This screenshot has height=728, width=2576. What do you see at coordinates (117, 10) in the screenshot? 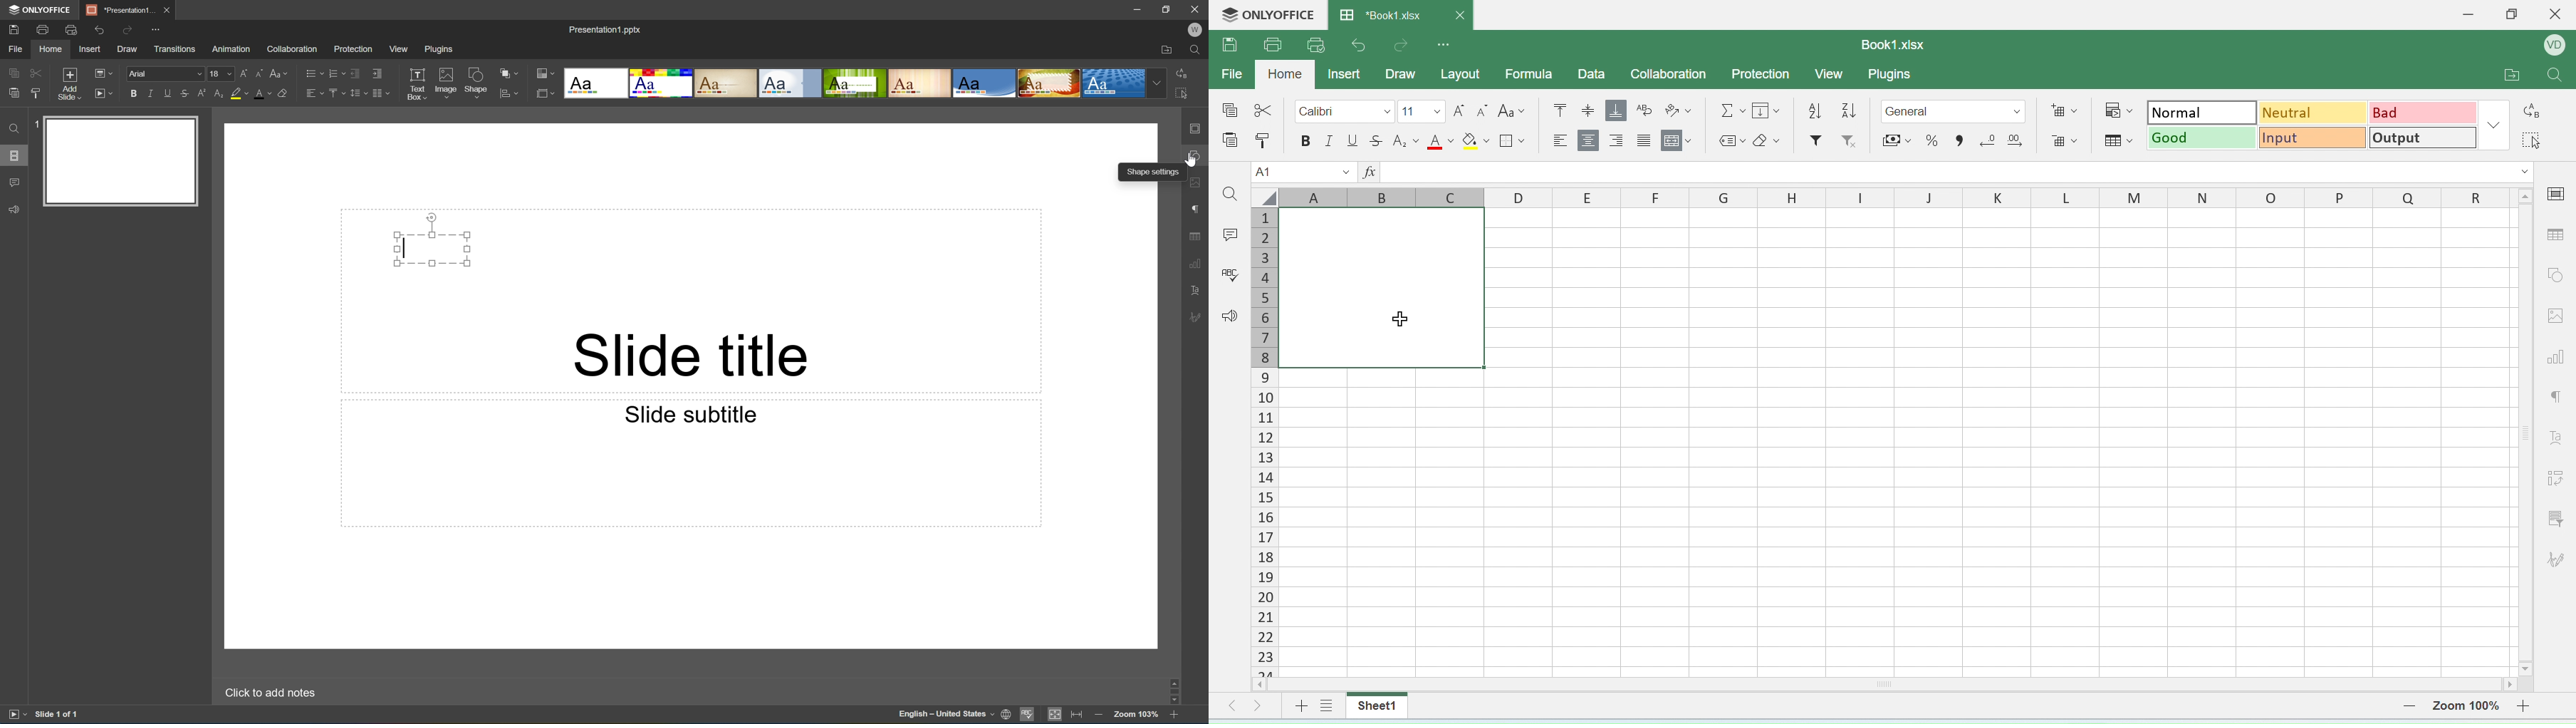
I see `Presentation1...` at bounding box center [117, 10].